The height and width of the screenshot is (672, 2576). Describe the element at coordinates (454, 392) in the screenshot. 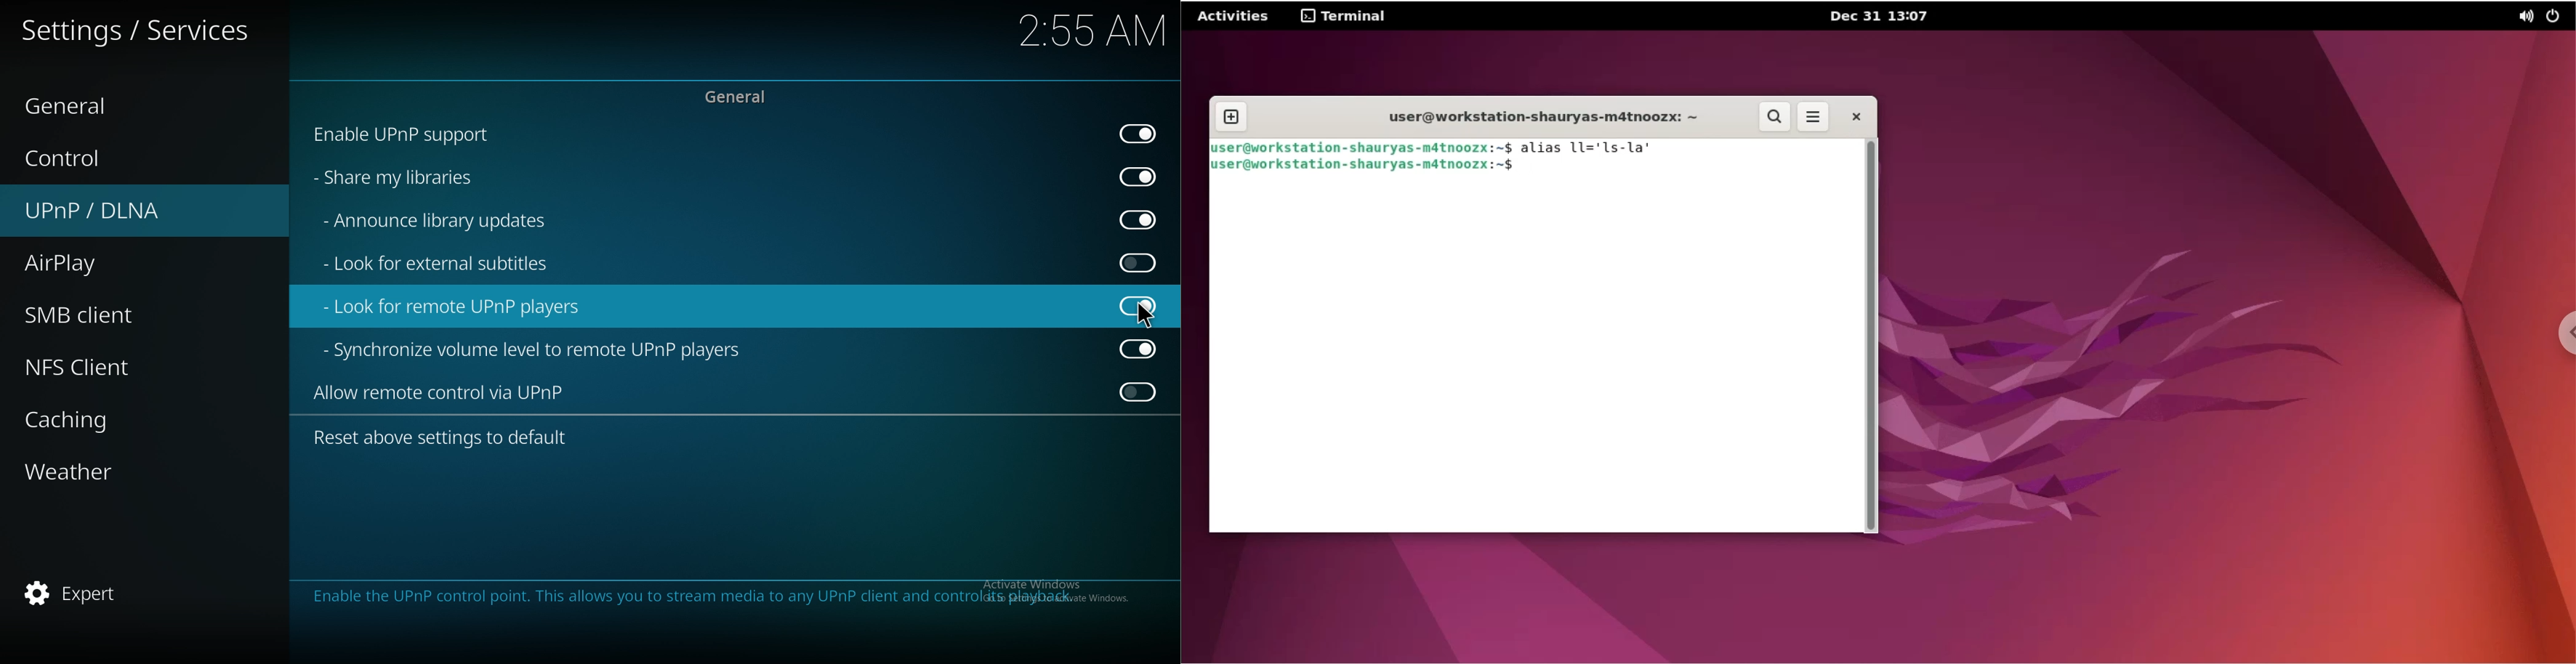

I see `allow remote control via upnp` at that location.